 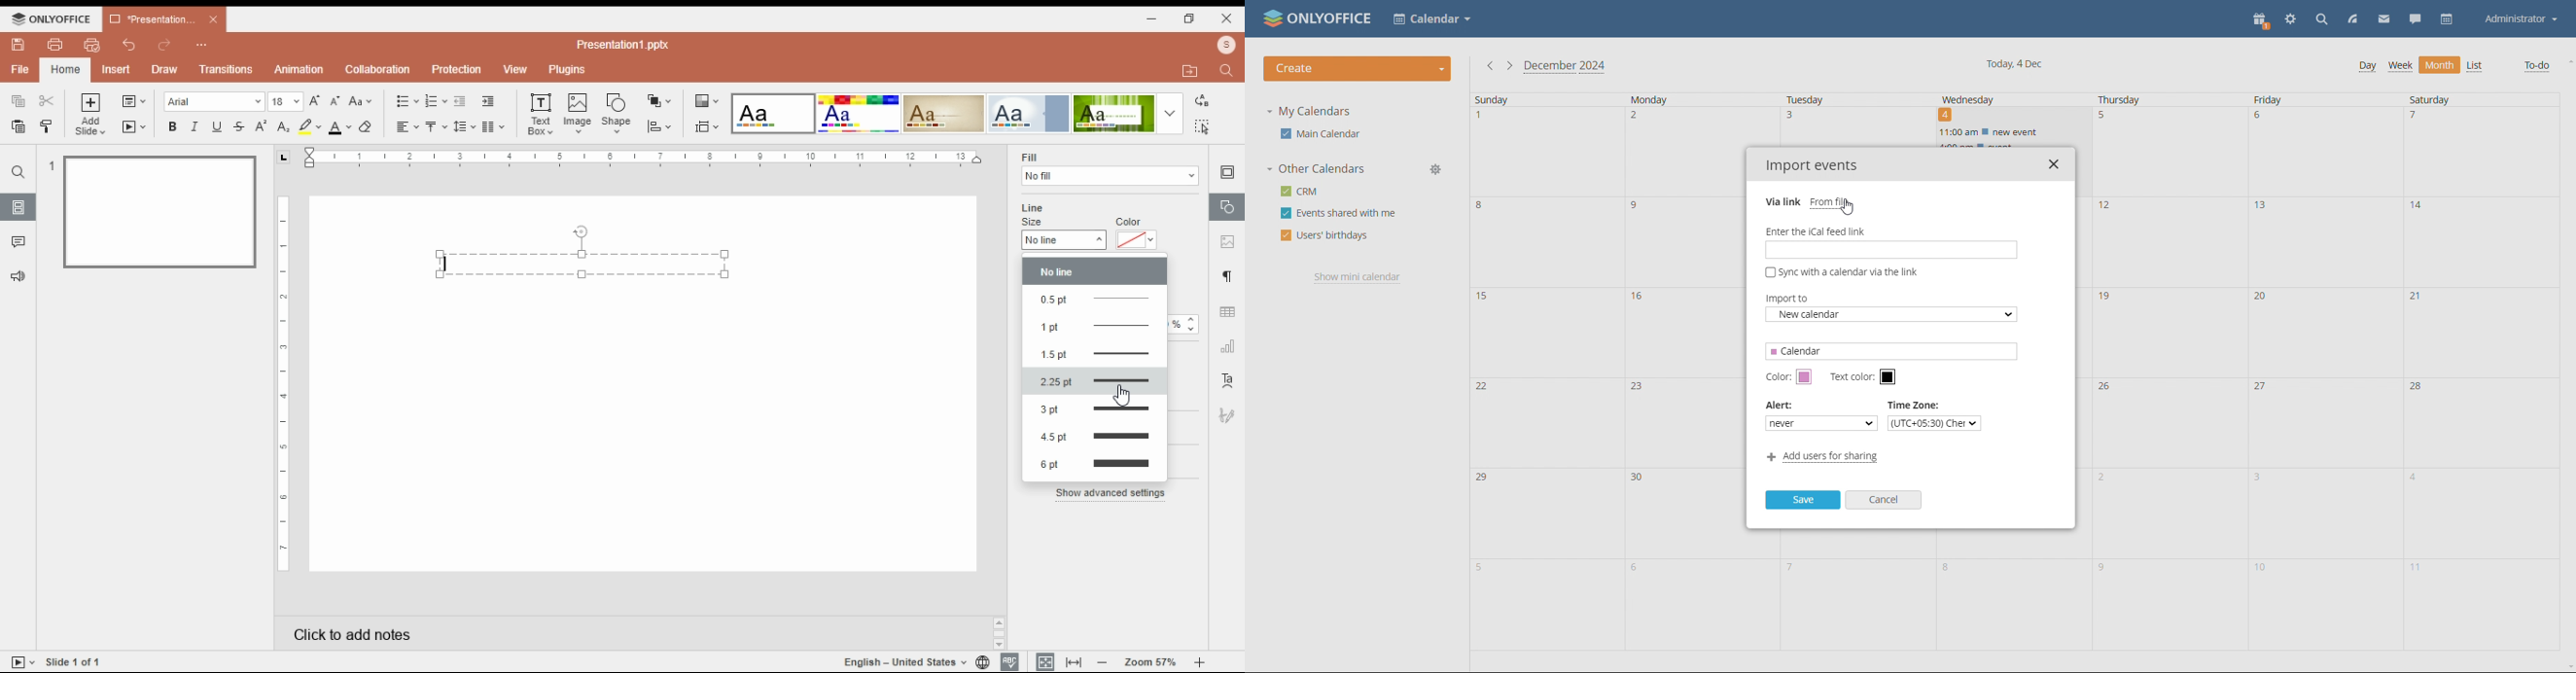 What do you see at coordinates (370, 126) in the screenshot?
I see `clear` at bounding box center [370, 126].